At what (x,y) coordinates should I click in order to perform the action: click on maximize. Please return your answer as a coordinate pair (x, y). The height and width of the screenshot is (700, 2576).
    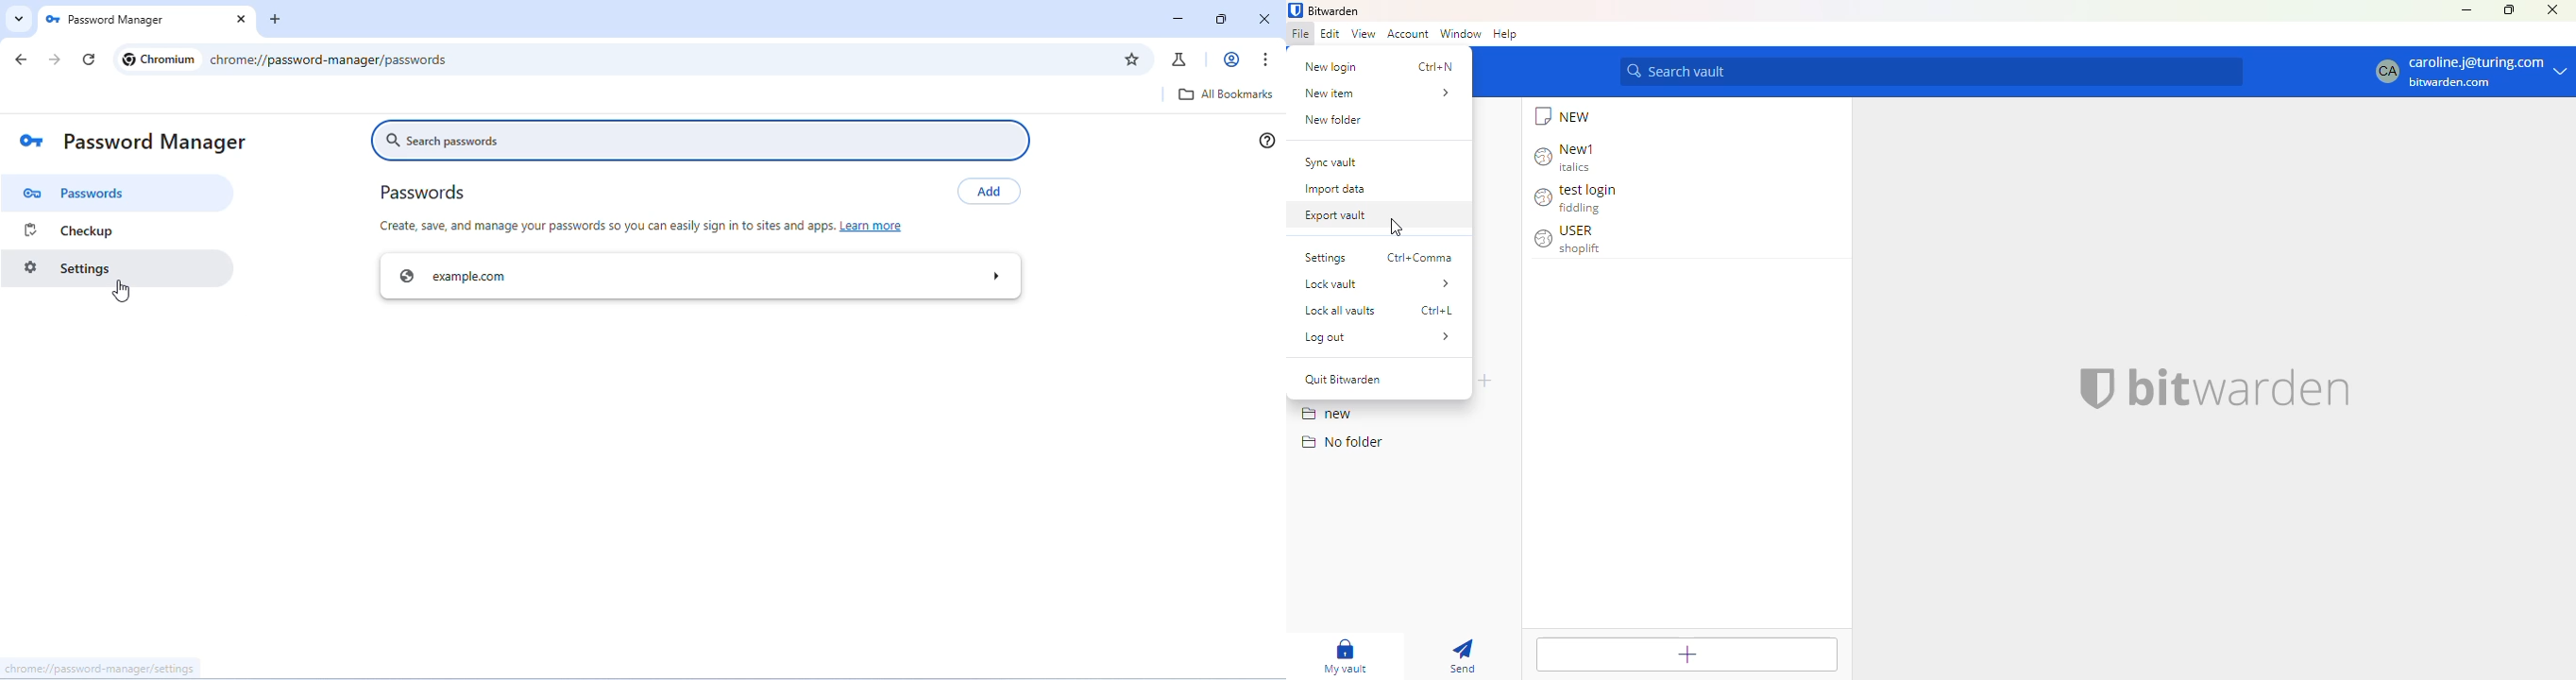
    Looking at the image, I should click on (2509, 10).